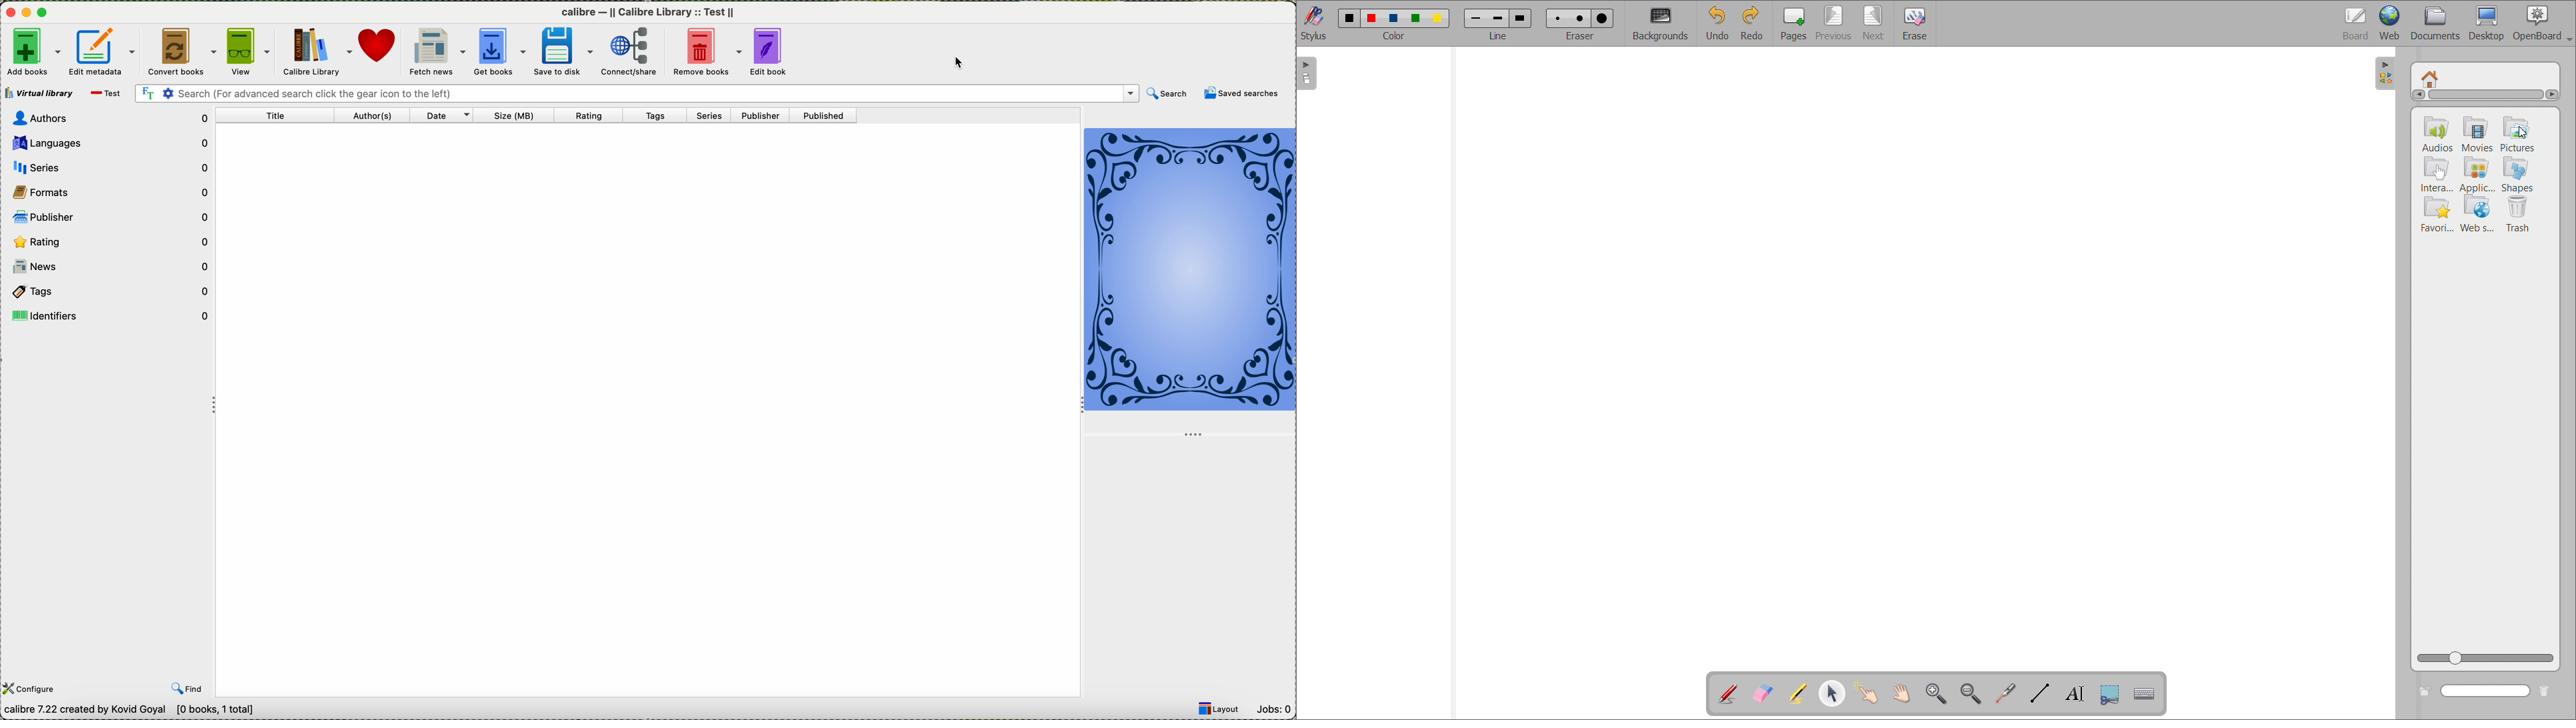 The width and height of the screenshot is (2576, 728). I want to click on remove books, so click(712, 52).